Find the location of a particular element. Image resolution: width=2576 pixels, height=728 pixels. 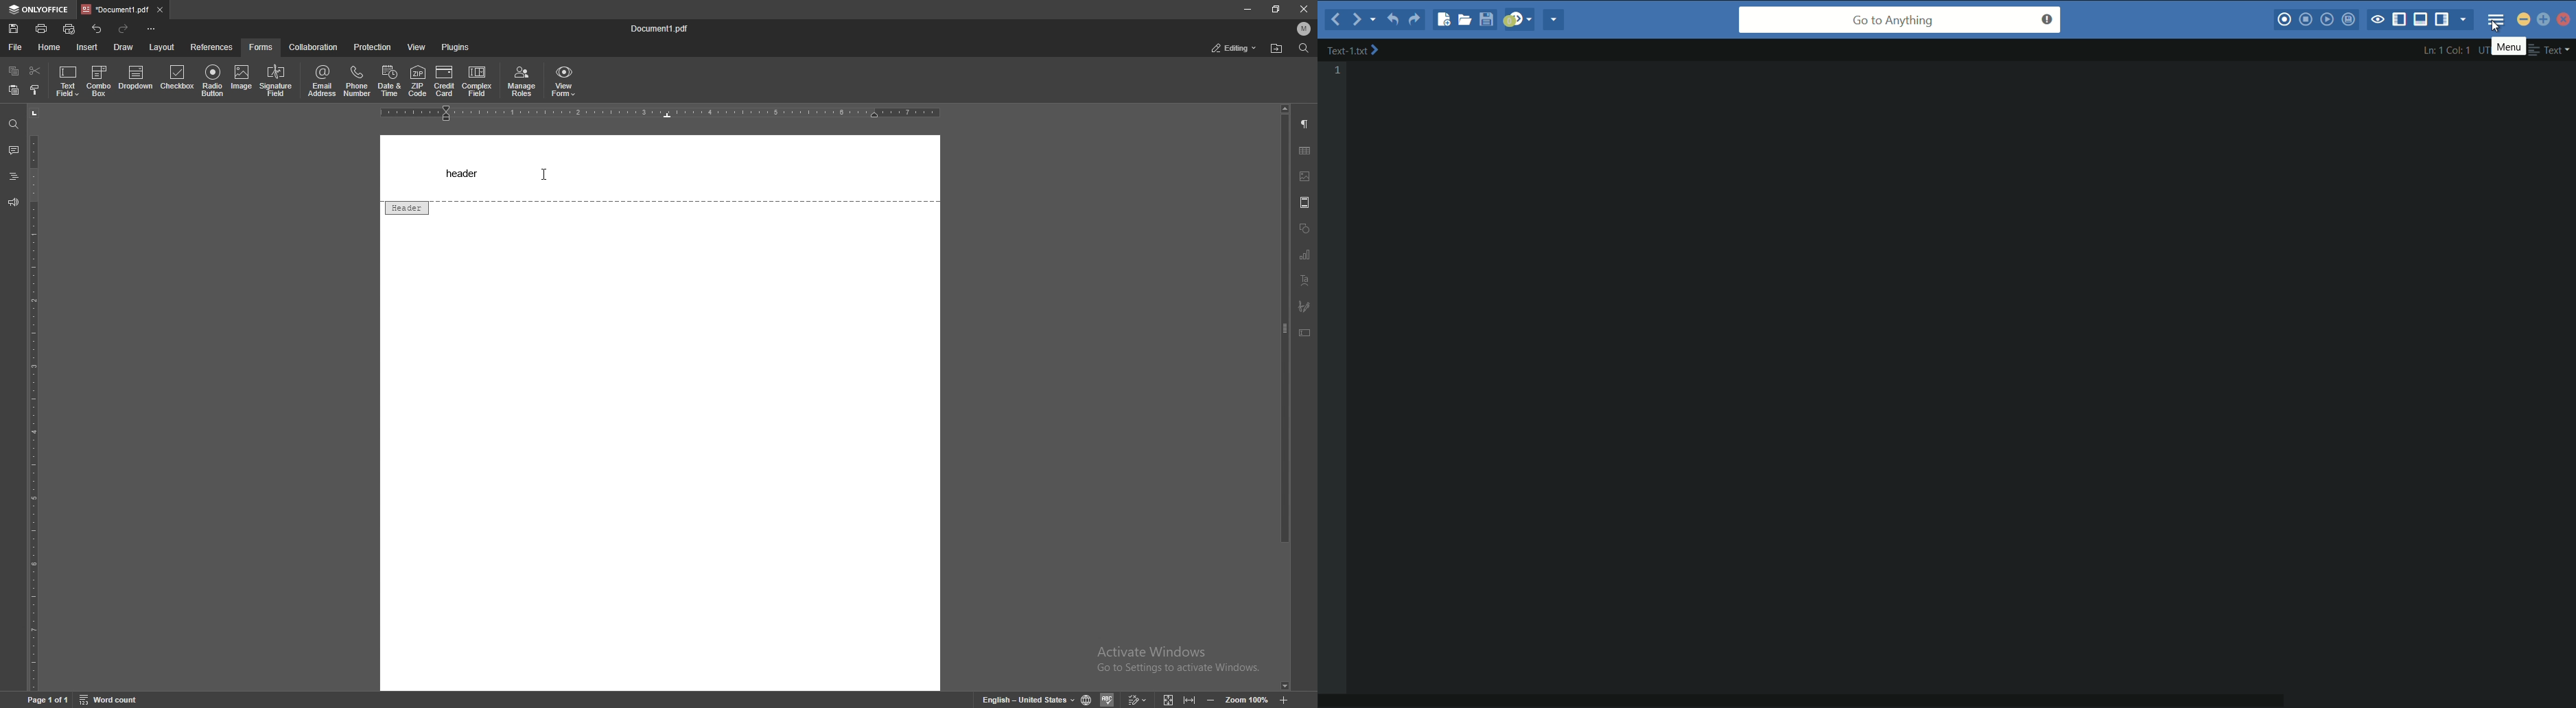

minimize is located at coordinates (1248, 8).